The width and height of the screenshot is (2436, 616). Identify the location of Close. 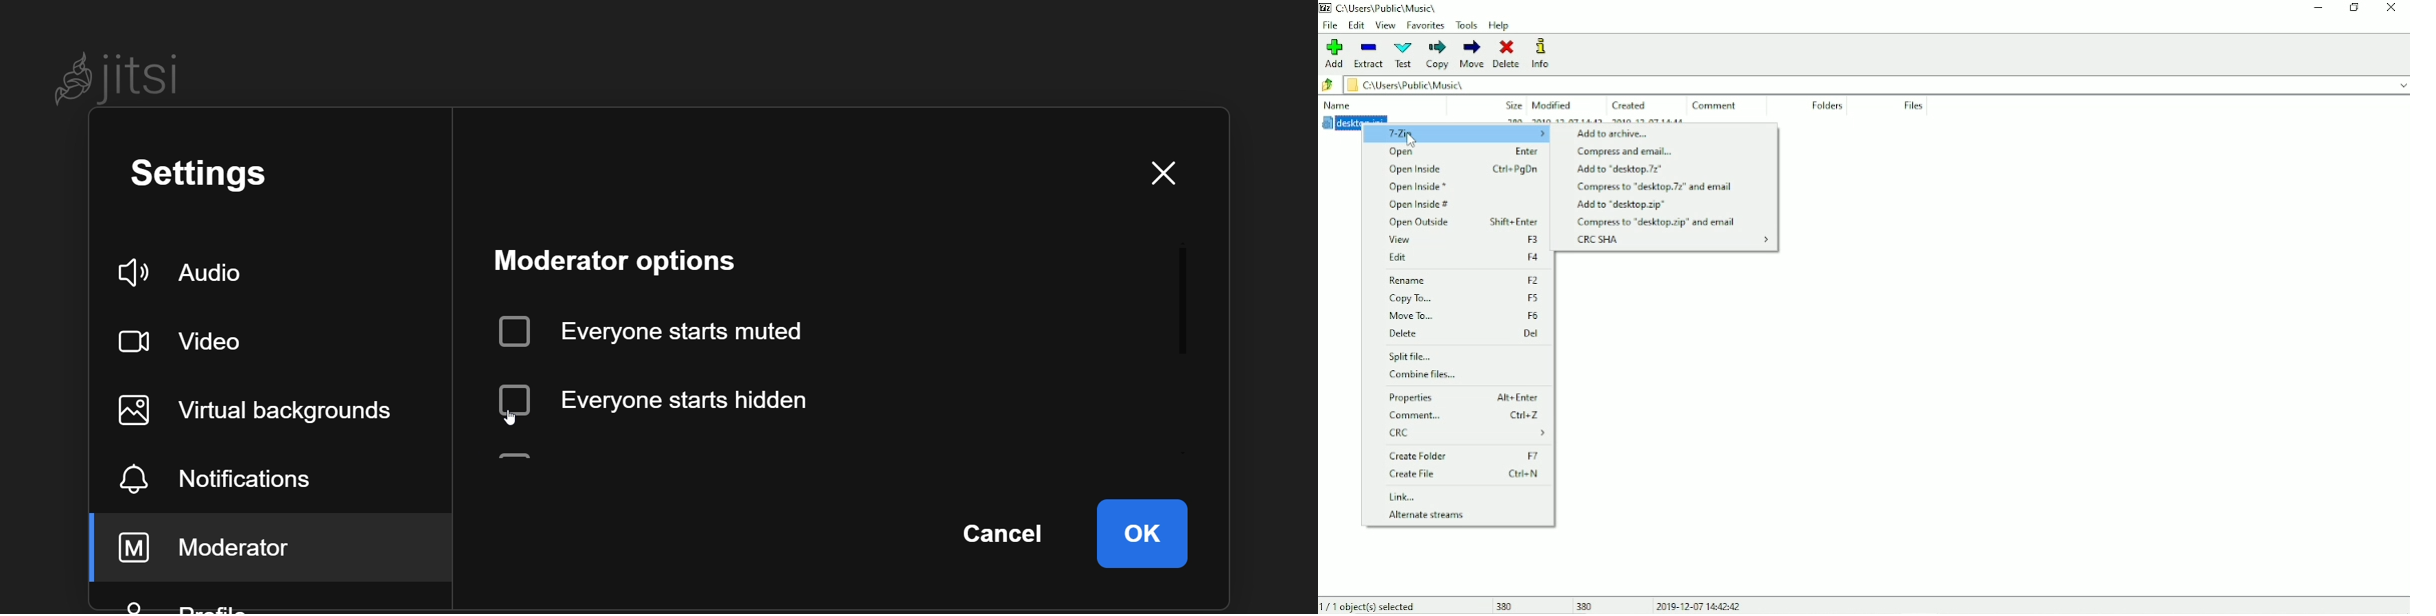
(2392, 7).